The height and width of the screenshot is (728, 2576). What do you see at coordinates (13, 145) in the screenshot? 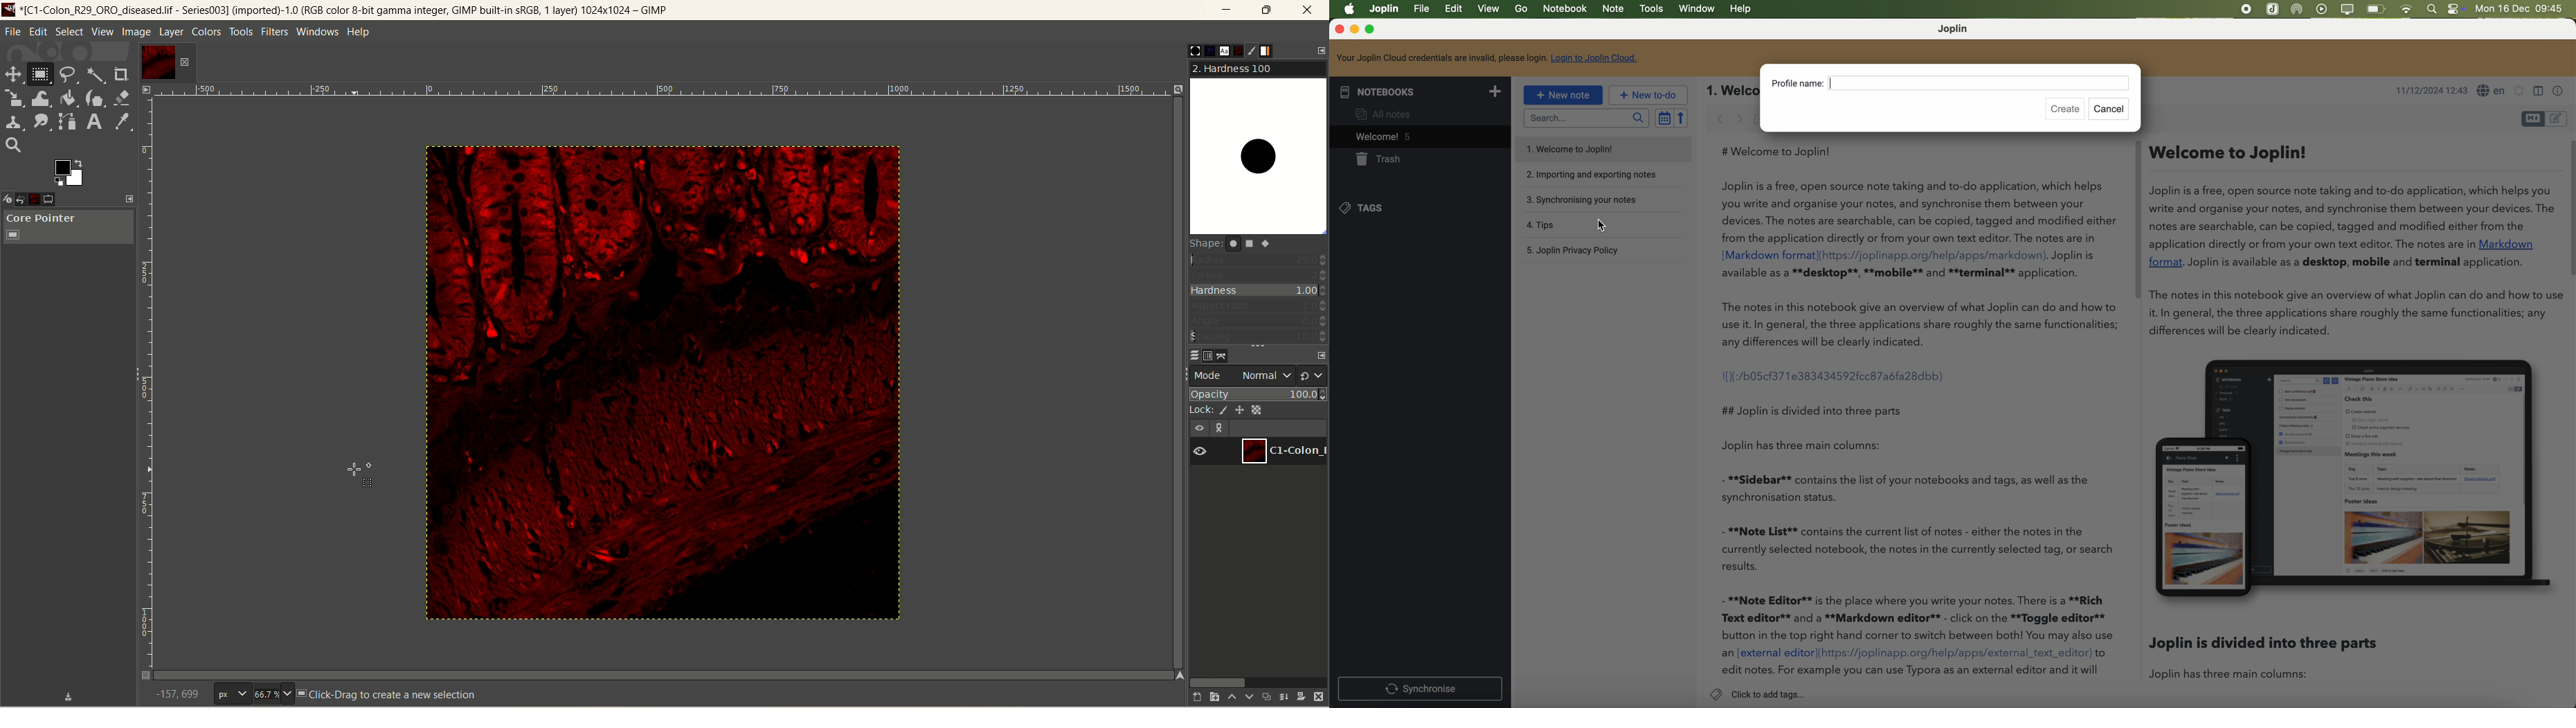
I see `search` at bounding box center [13, 145].